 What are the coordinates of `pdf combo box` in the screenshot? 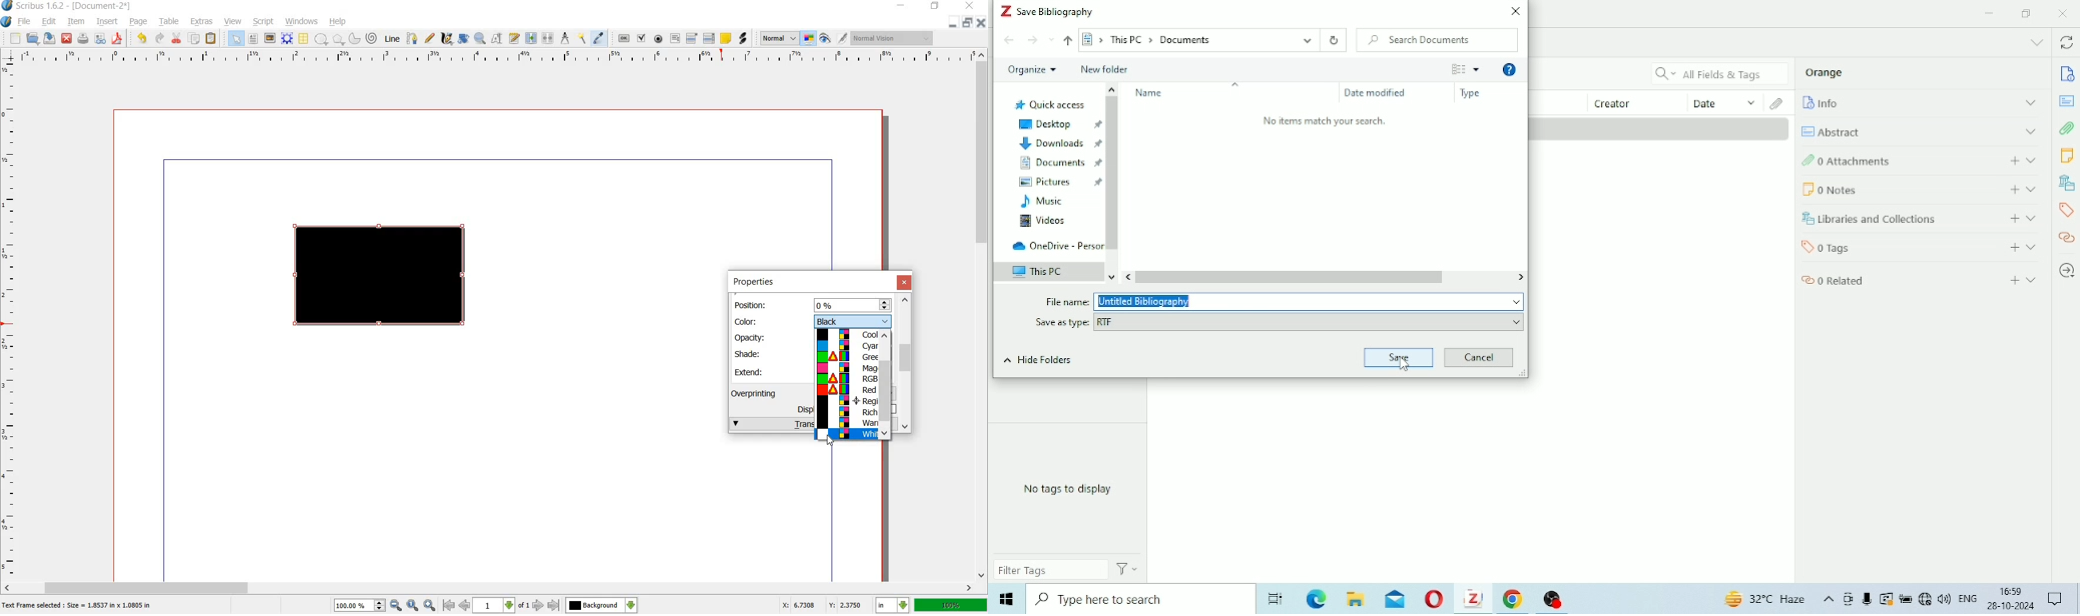 It's located at (692, 38).